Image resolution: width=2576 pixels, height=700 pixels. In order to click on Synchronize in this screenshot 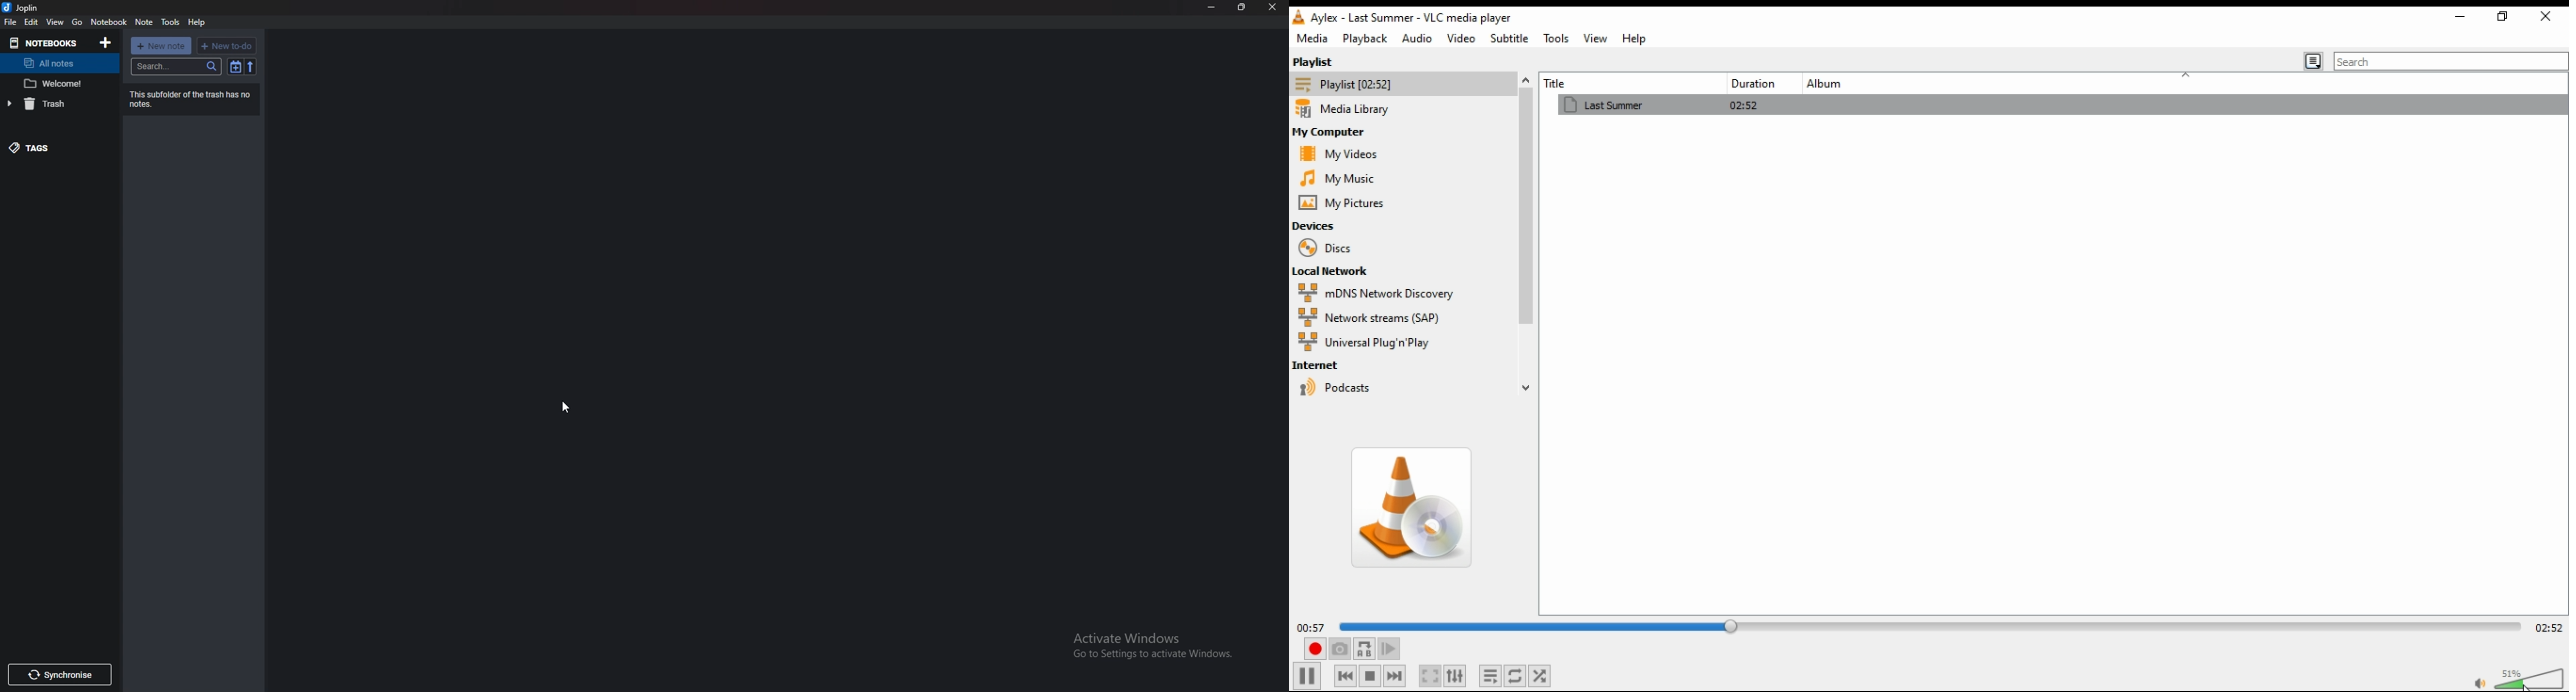, I will do `click(61, 675)`.